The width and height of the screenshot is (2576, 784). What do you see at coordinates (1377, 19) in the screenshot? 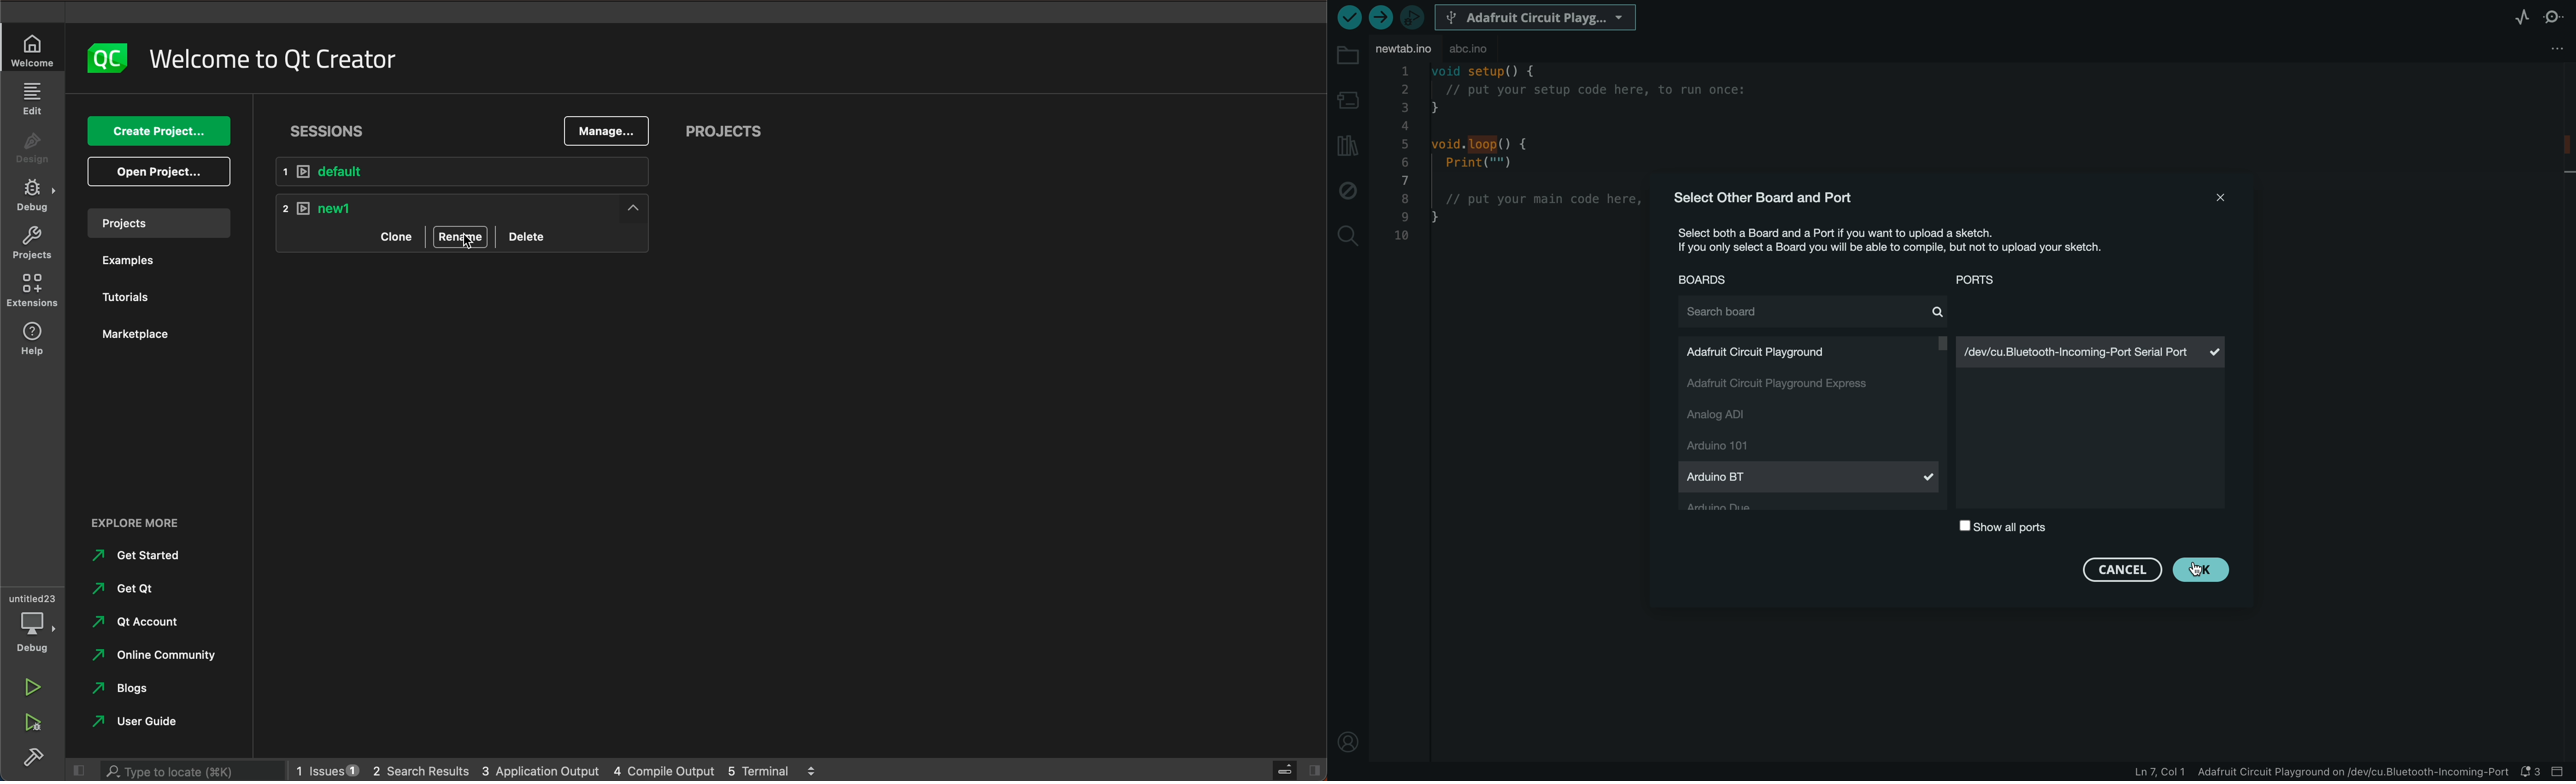
I see `upload` at bounding box center [1377, 19].